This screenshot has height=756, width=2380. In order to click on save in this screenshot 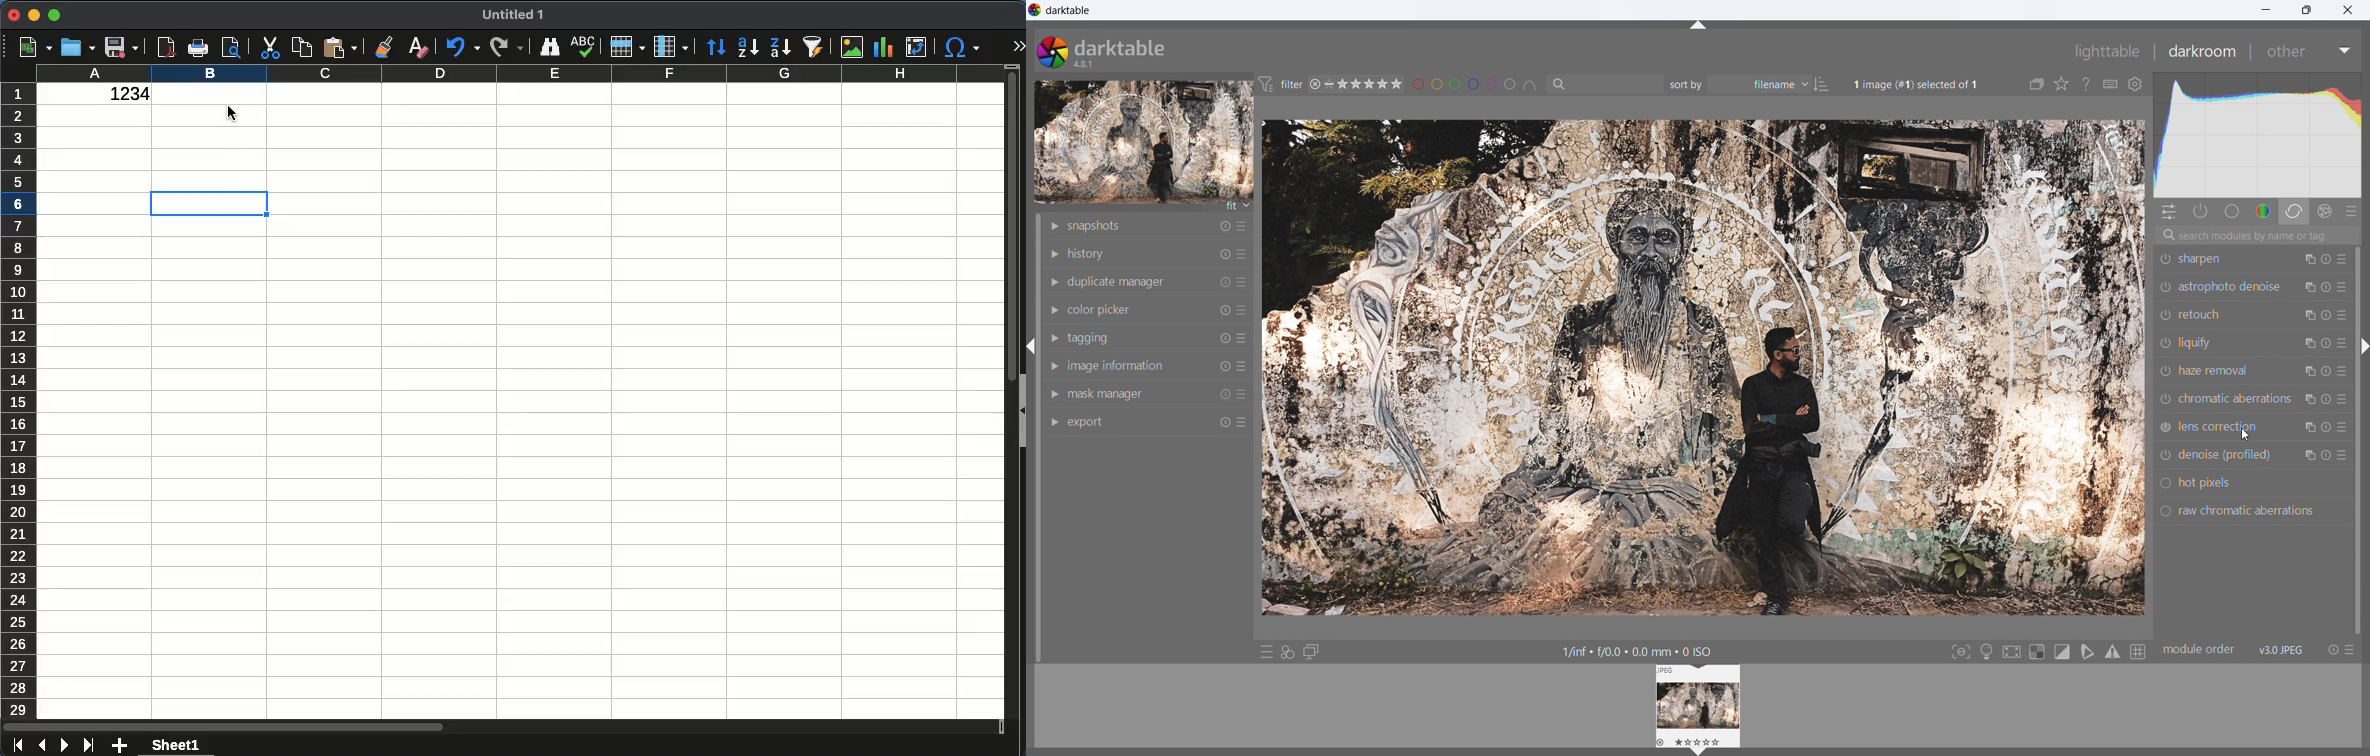, I will do `click(122, 47)`.